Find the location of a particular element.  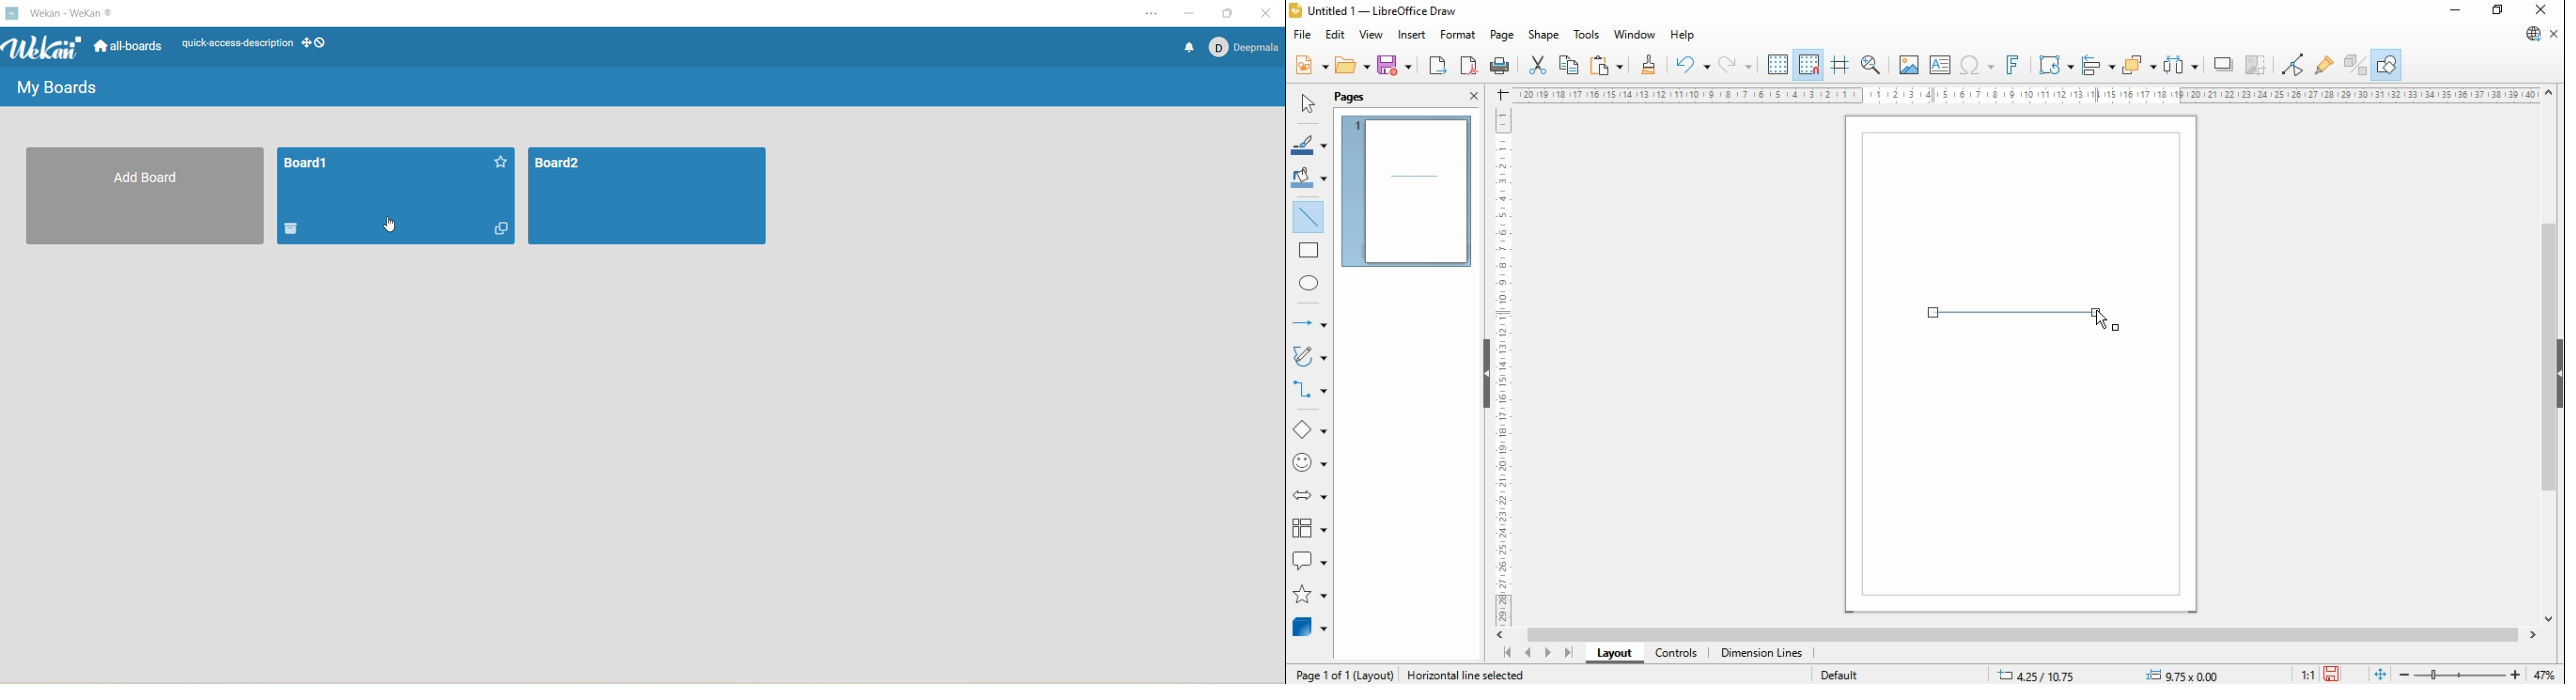

add board is located at coordinates (146, 197).